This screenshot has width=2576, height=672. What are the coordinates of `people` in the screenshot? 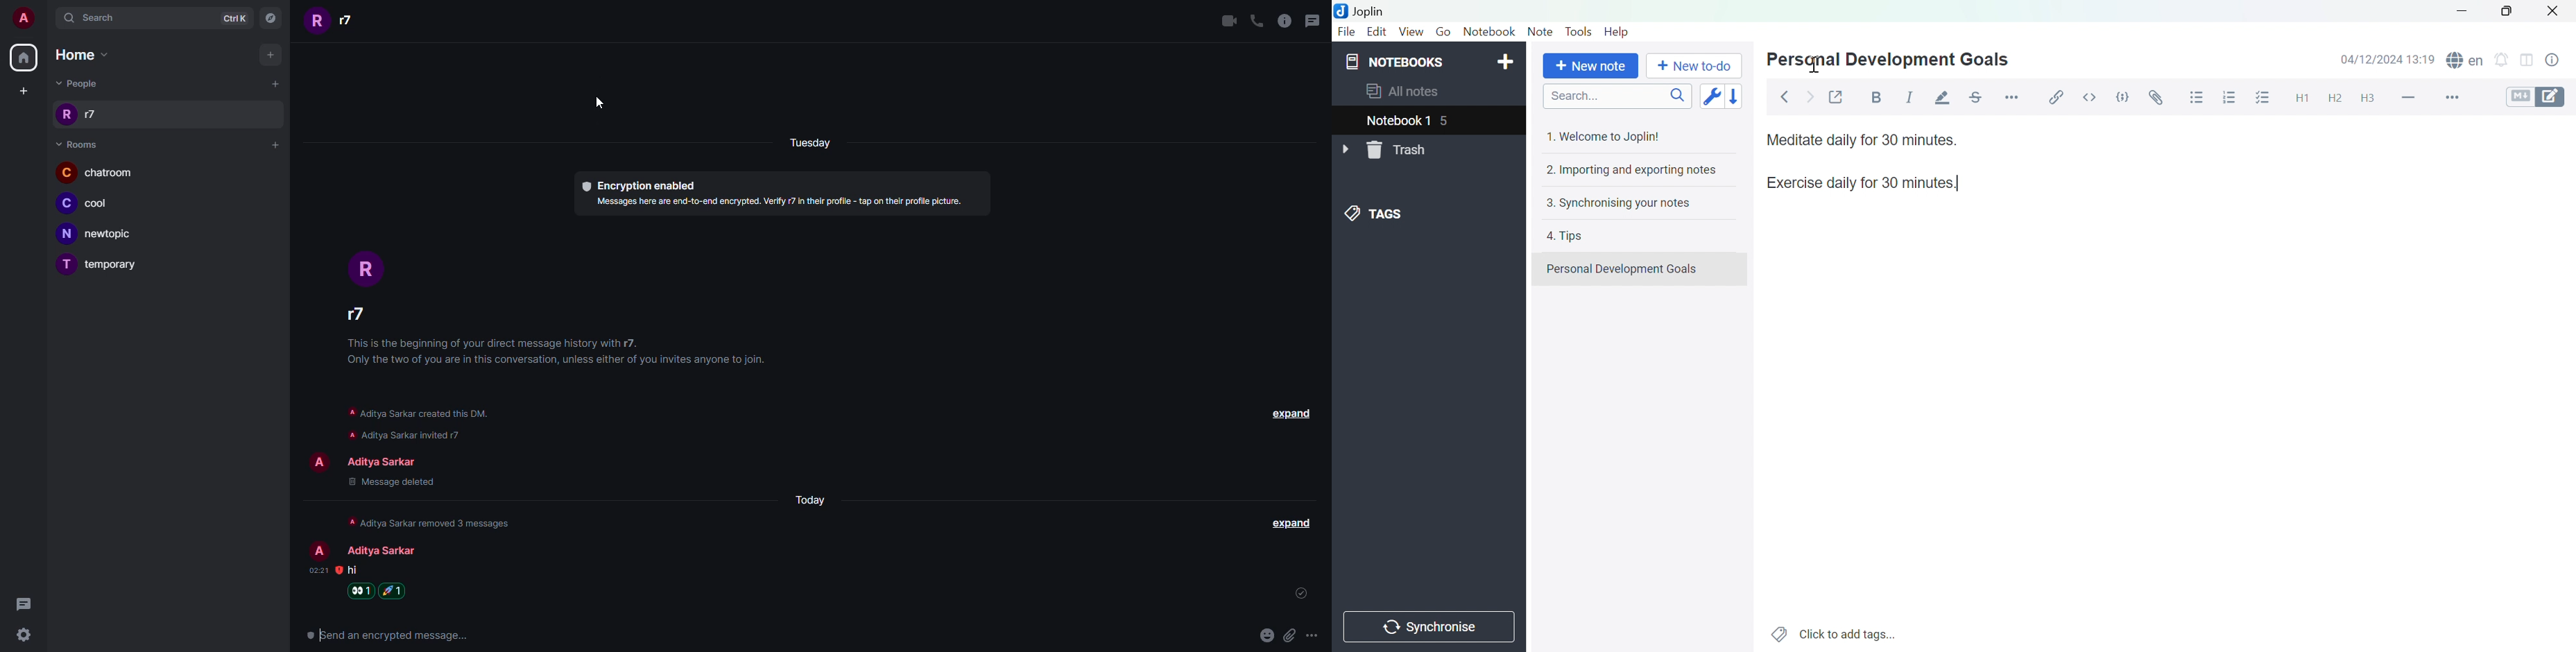 It's located at (78, 115).